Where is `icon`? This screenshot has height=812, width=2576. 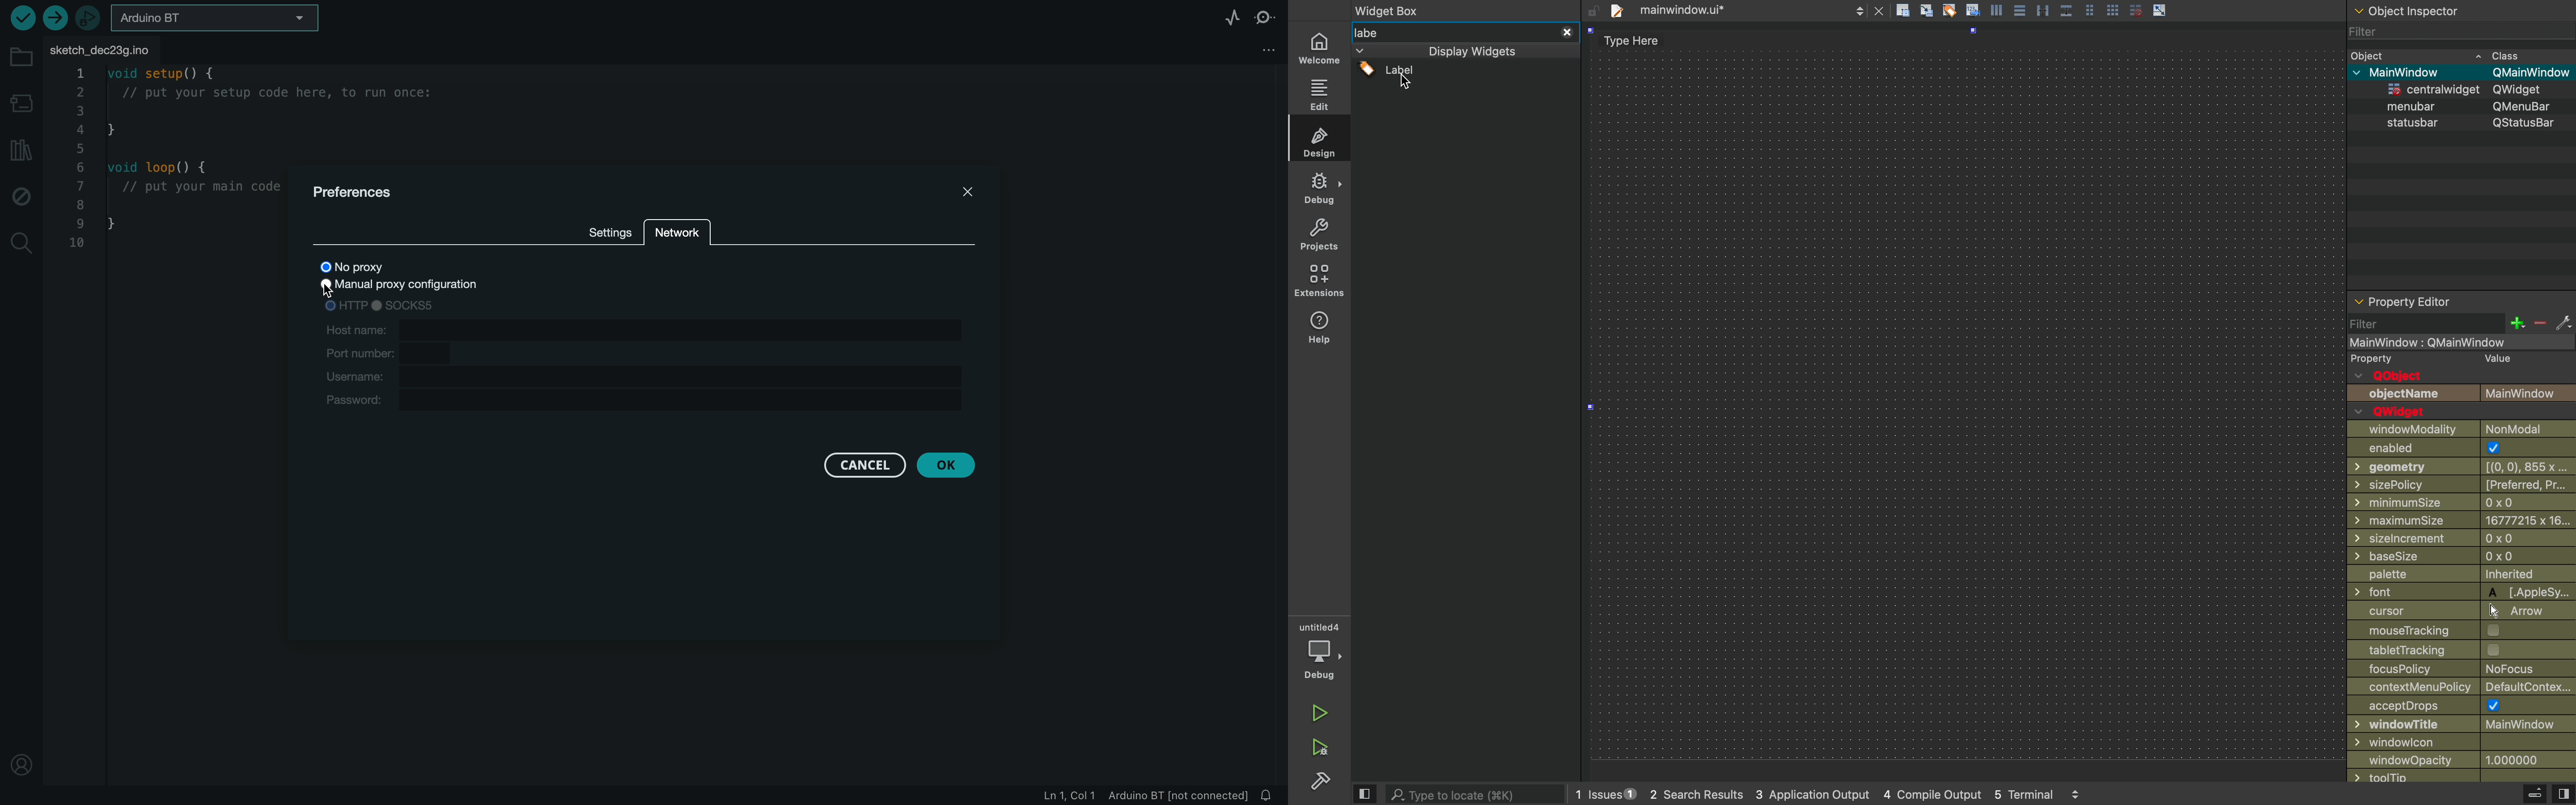 icon is located at coordinates (1928, 11).